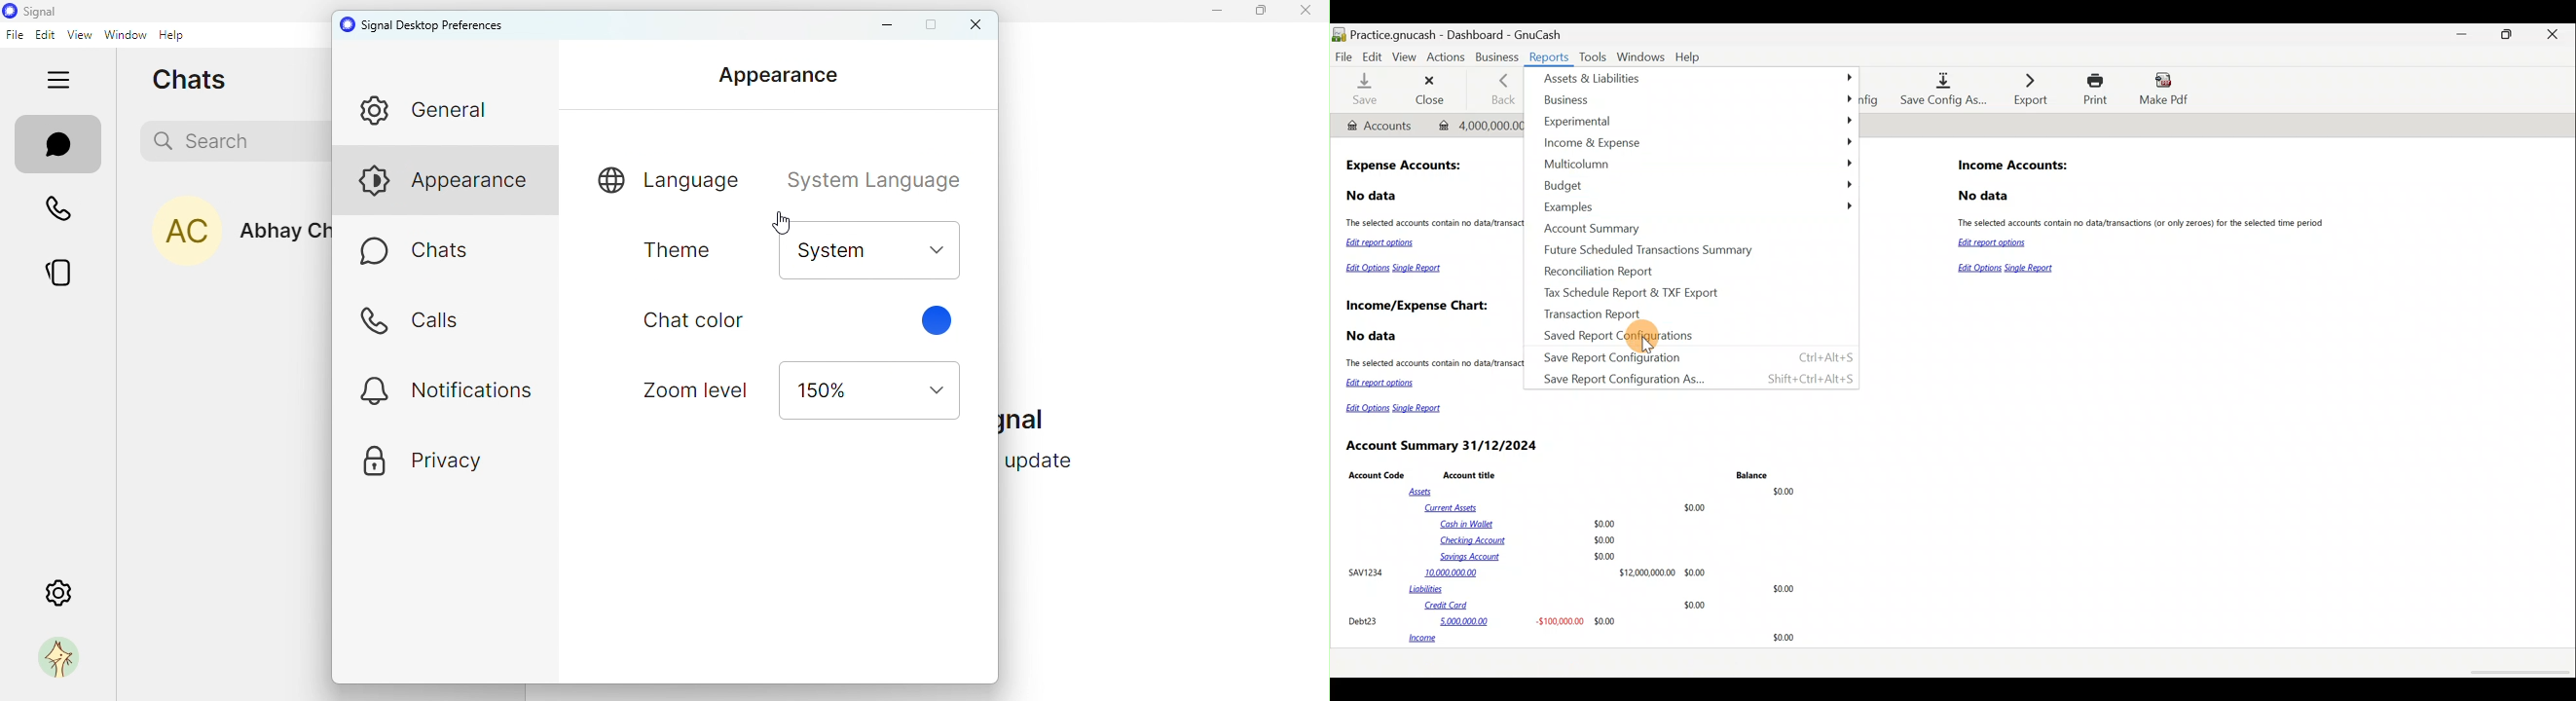 This screenshot has width=2576, height=728. I want to click on minimize, so click(1218, 16).